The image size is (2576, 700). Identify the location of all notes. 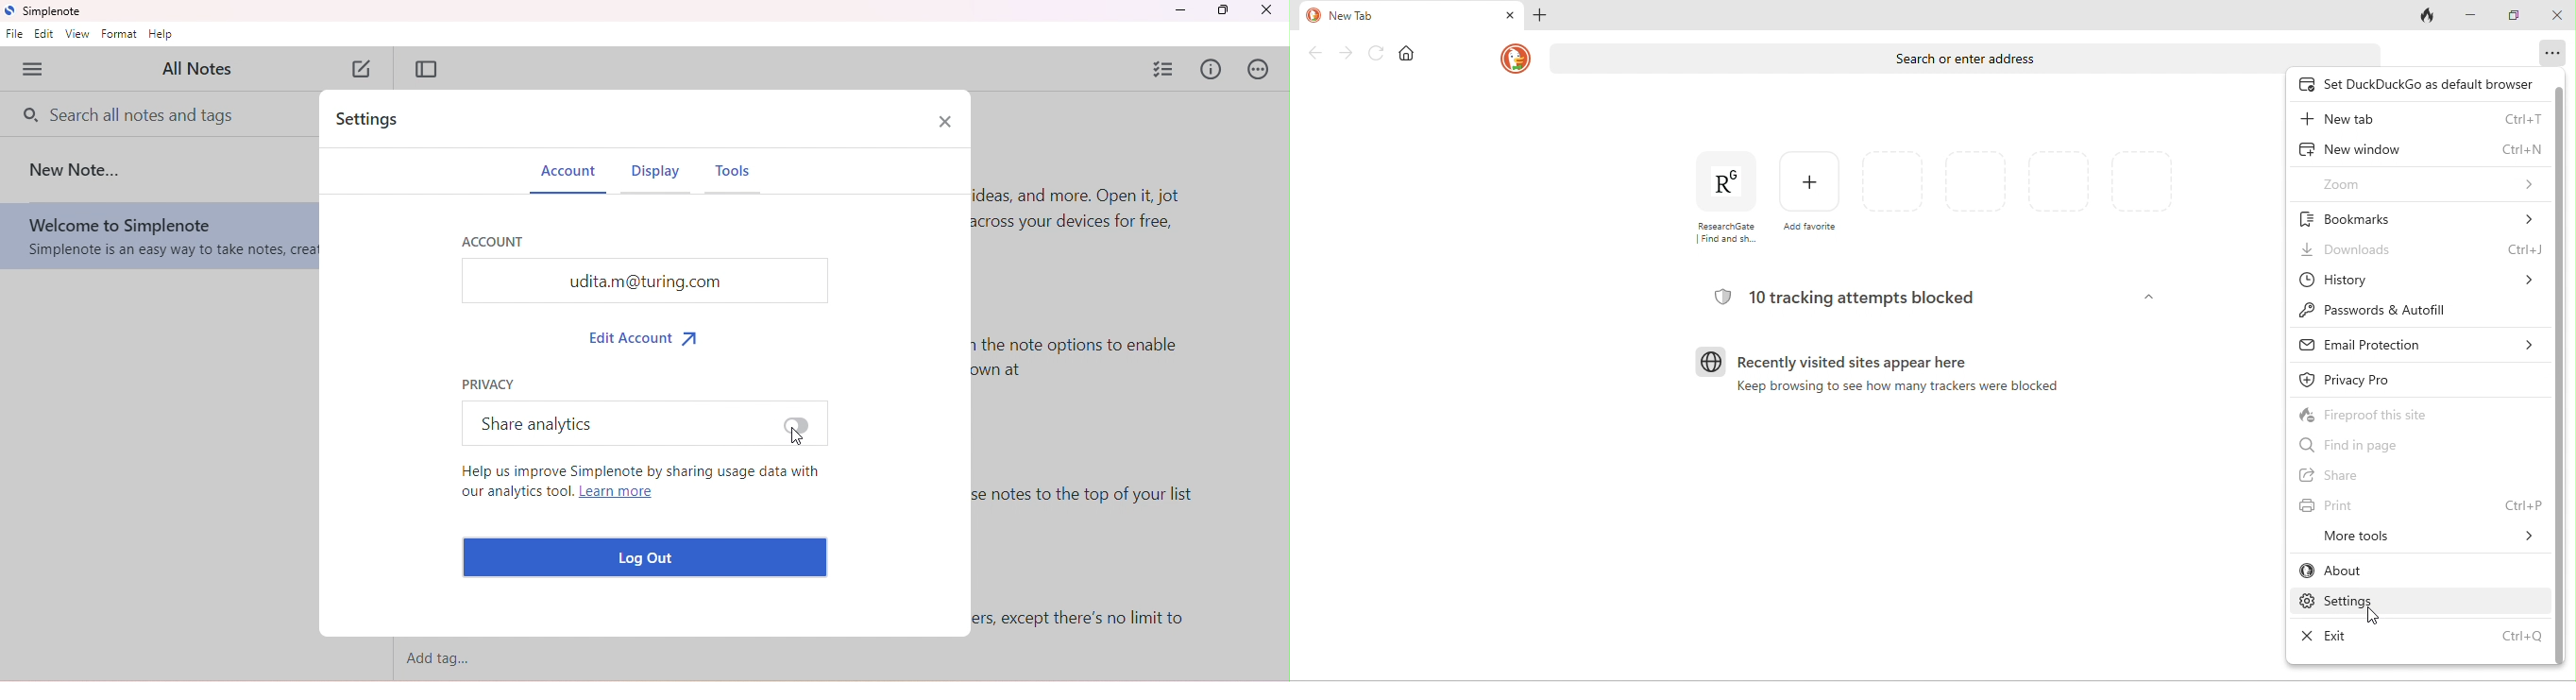
(204, 68).